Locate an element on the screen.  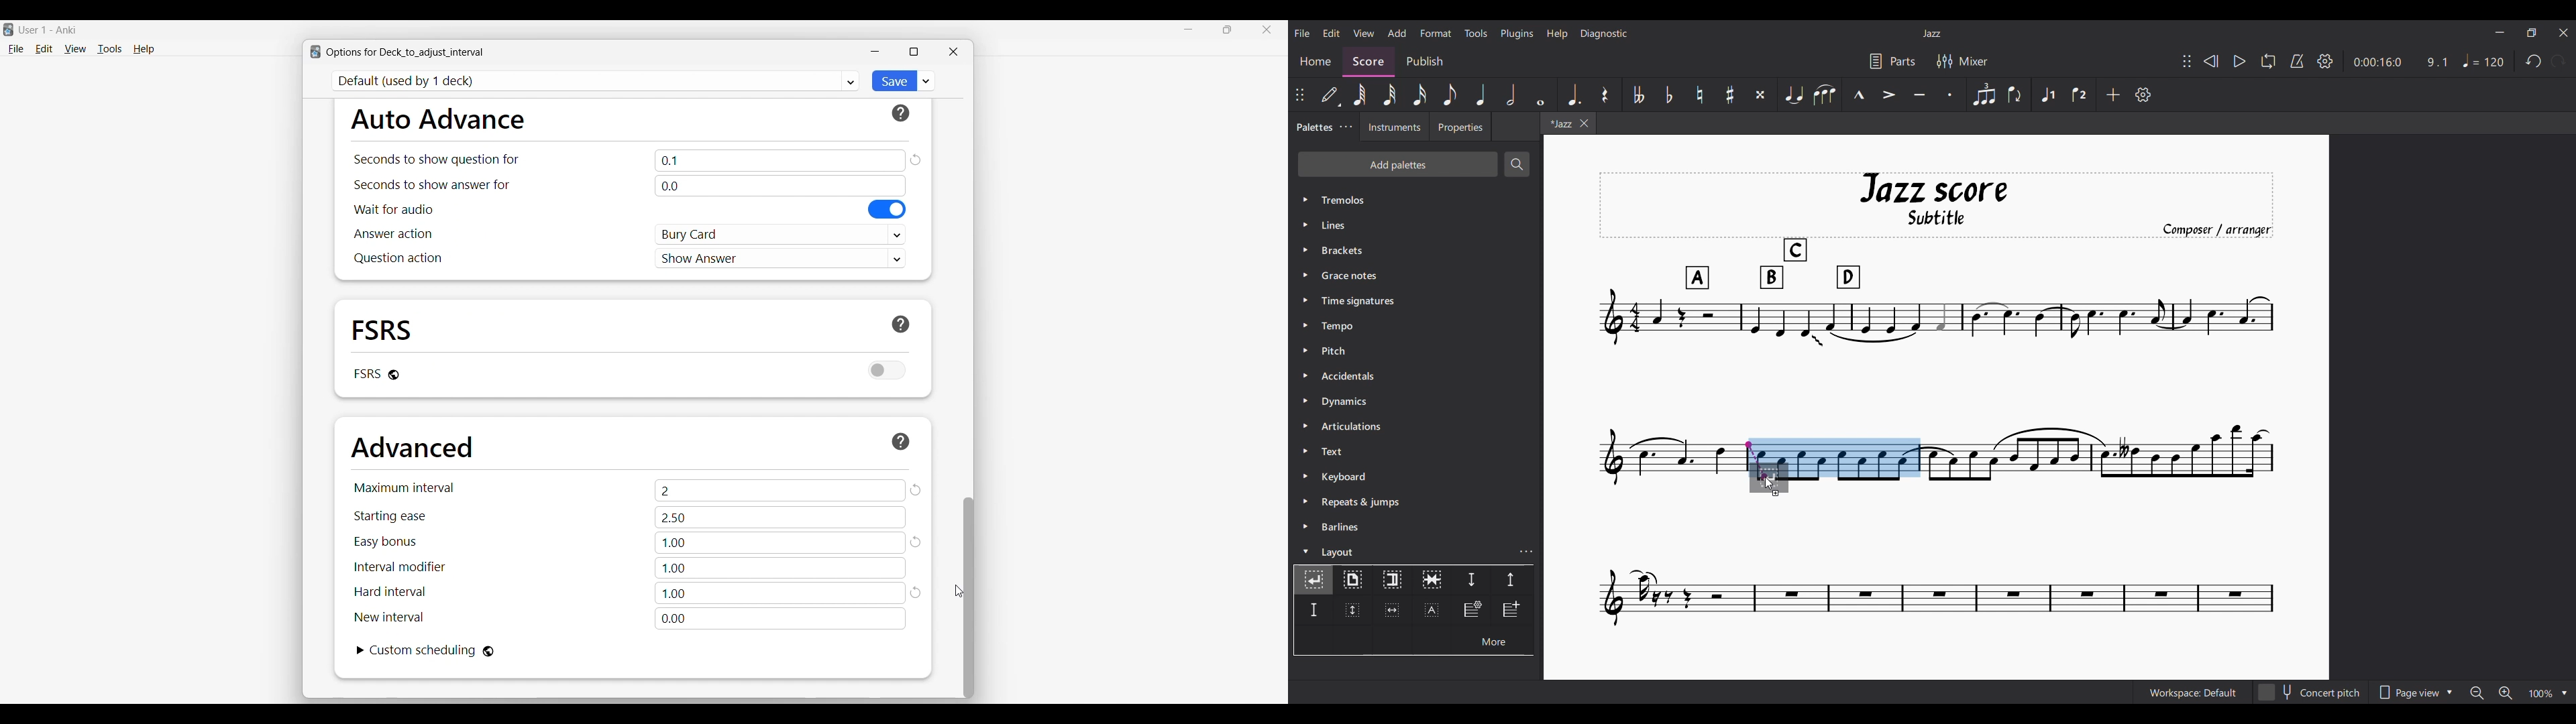
Minimize is located at coordinates (2500, 32).